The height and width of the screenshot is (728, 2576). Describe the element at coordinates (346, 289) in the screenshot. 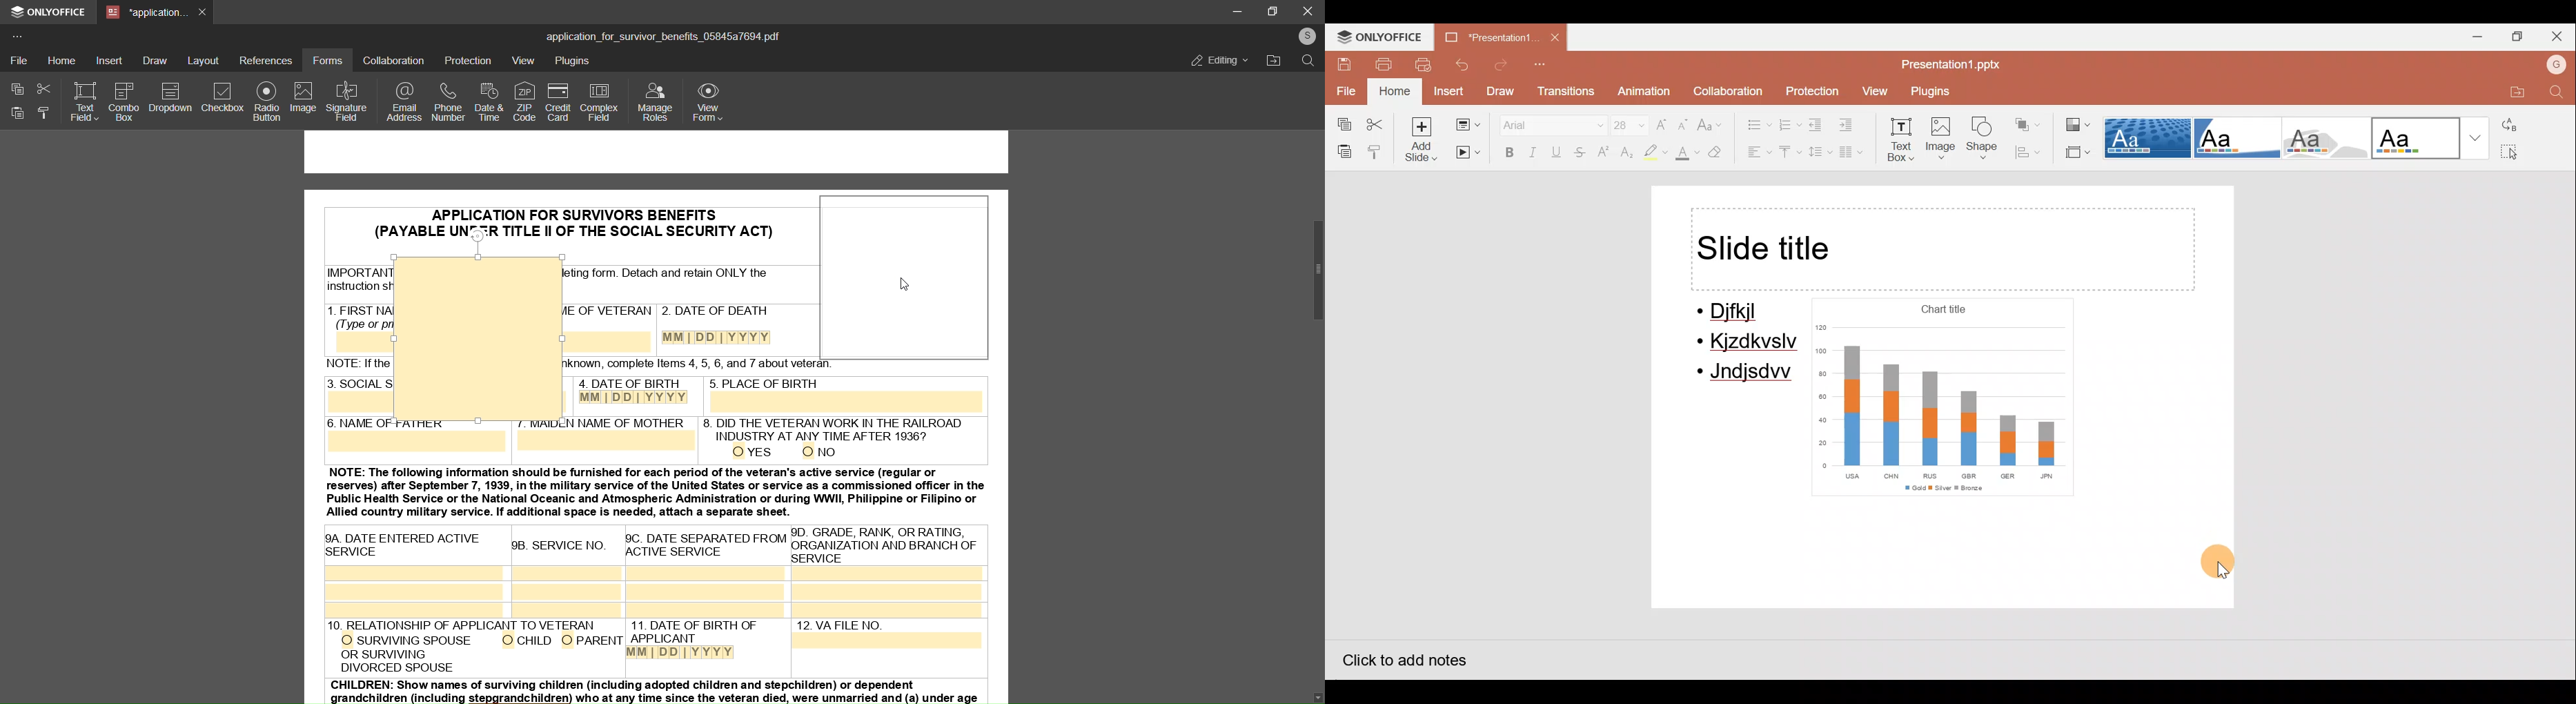

I see `PDF of application for survivors benefits` at that location.